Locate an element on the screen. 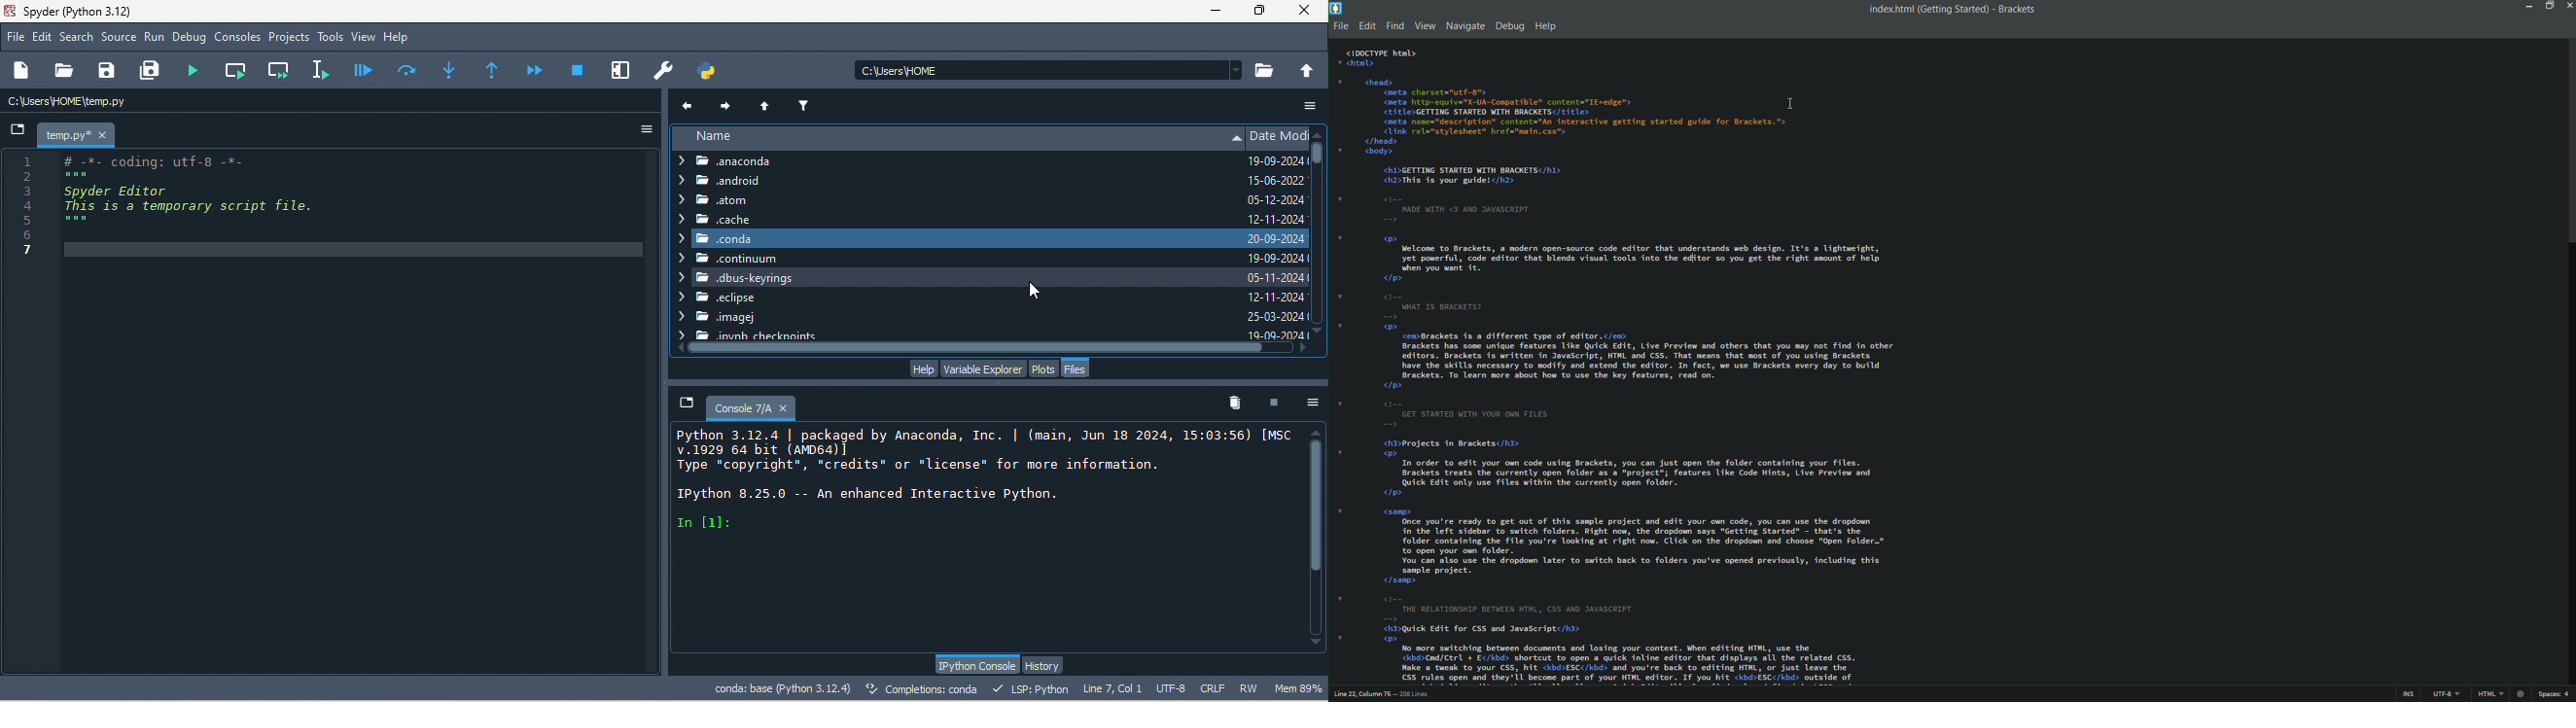  open is located at coordinates (63, 71).